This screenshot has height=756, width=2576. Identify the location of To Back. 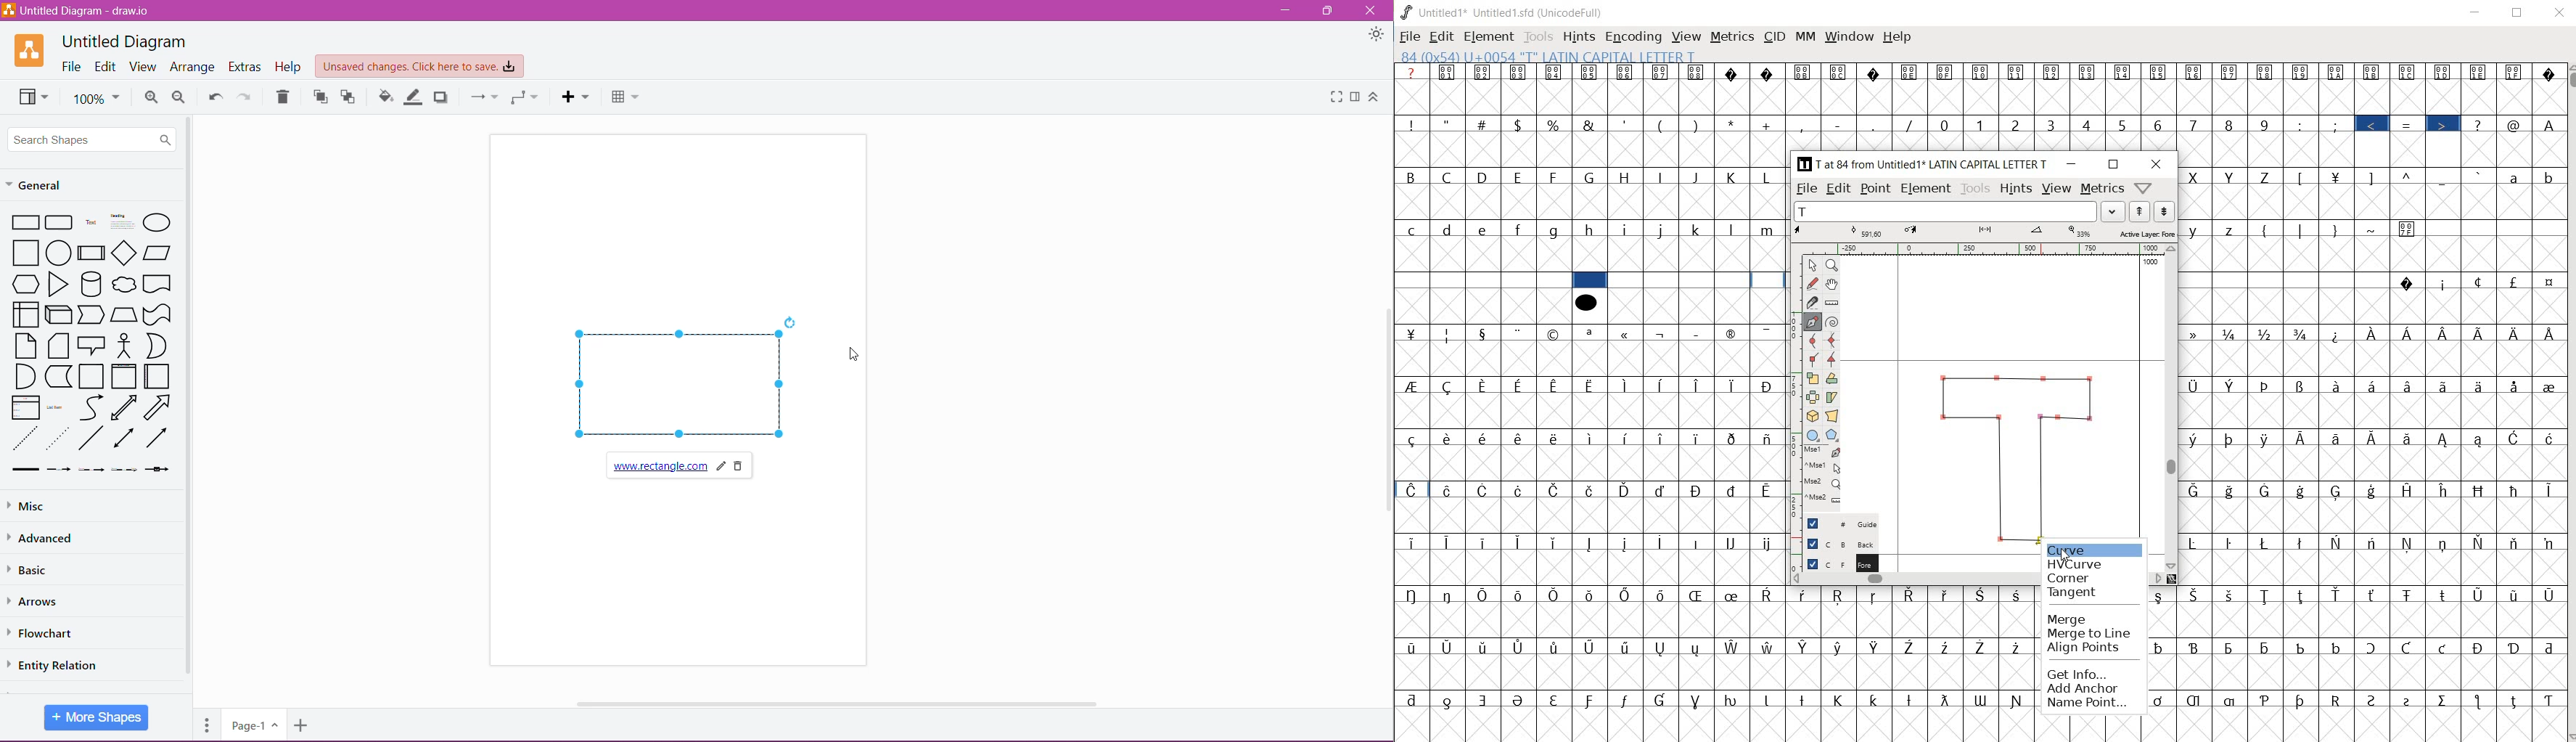
(349, 97).